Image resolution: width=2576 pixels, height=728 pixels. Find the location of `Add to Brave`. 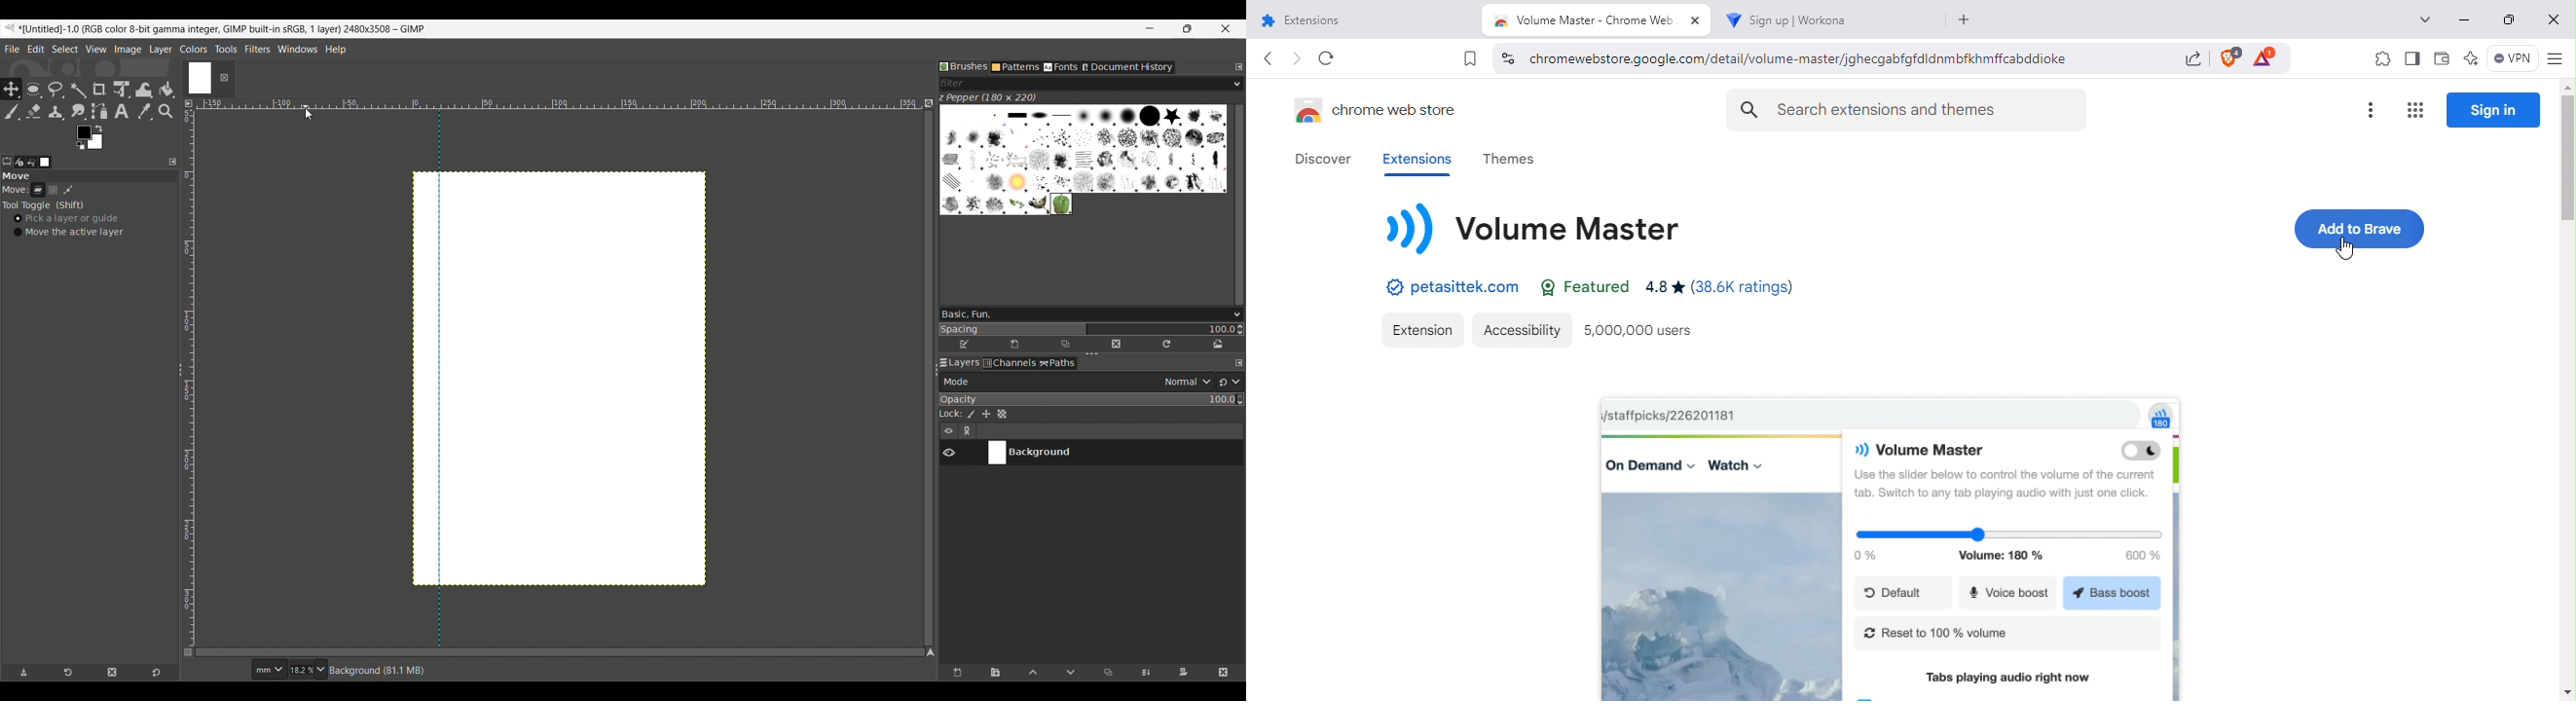

Add to Brave is located at coordinates (2361, 227).